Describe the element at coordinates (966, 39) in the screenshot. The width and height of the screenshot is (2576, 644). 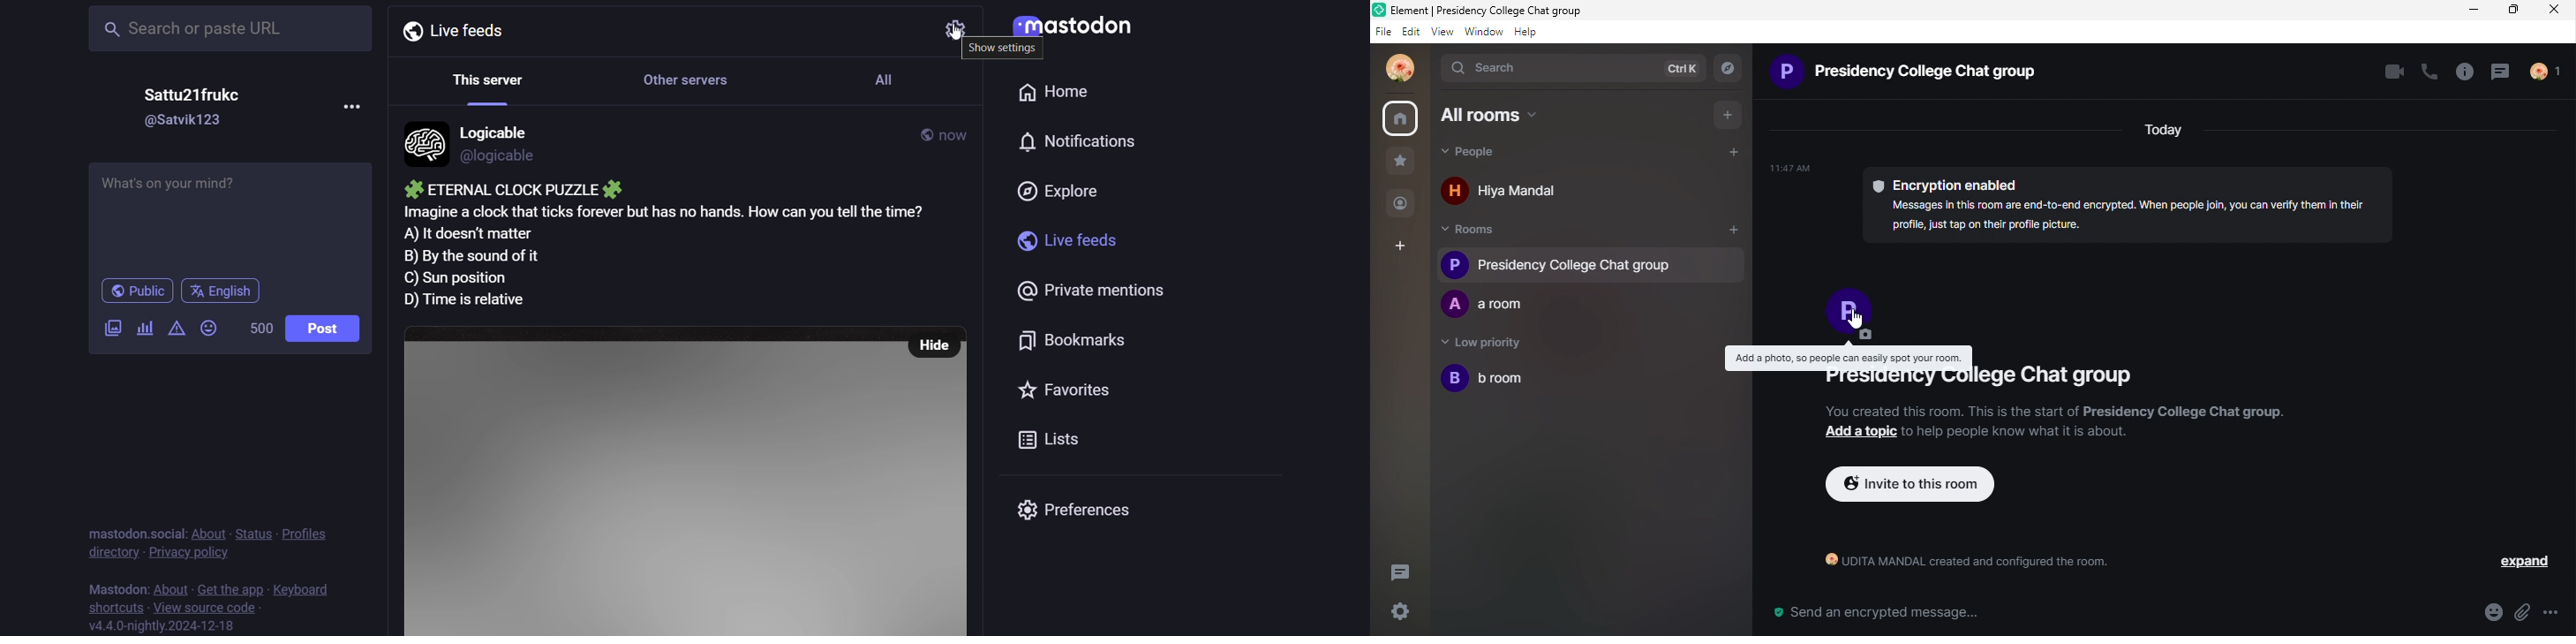
I see `cursor` at that location.